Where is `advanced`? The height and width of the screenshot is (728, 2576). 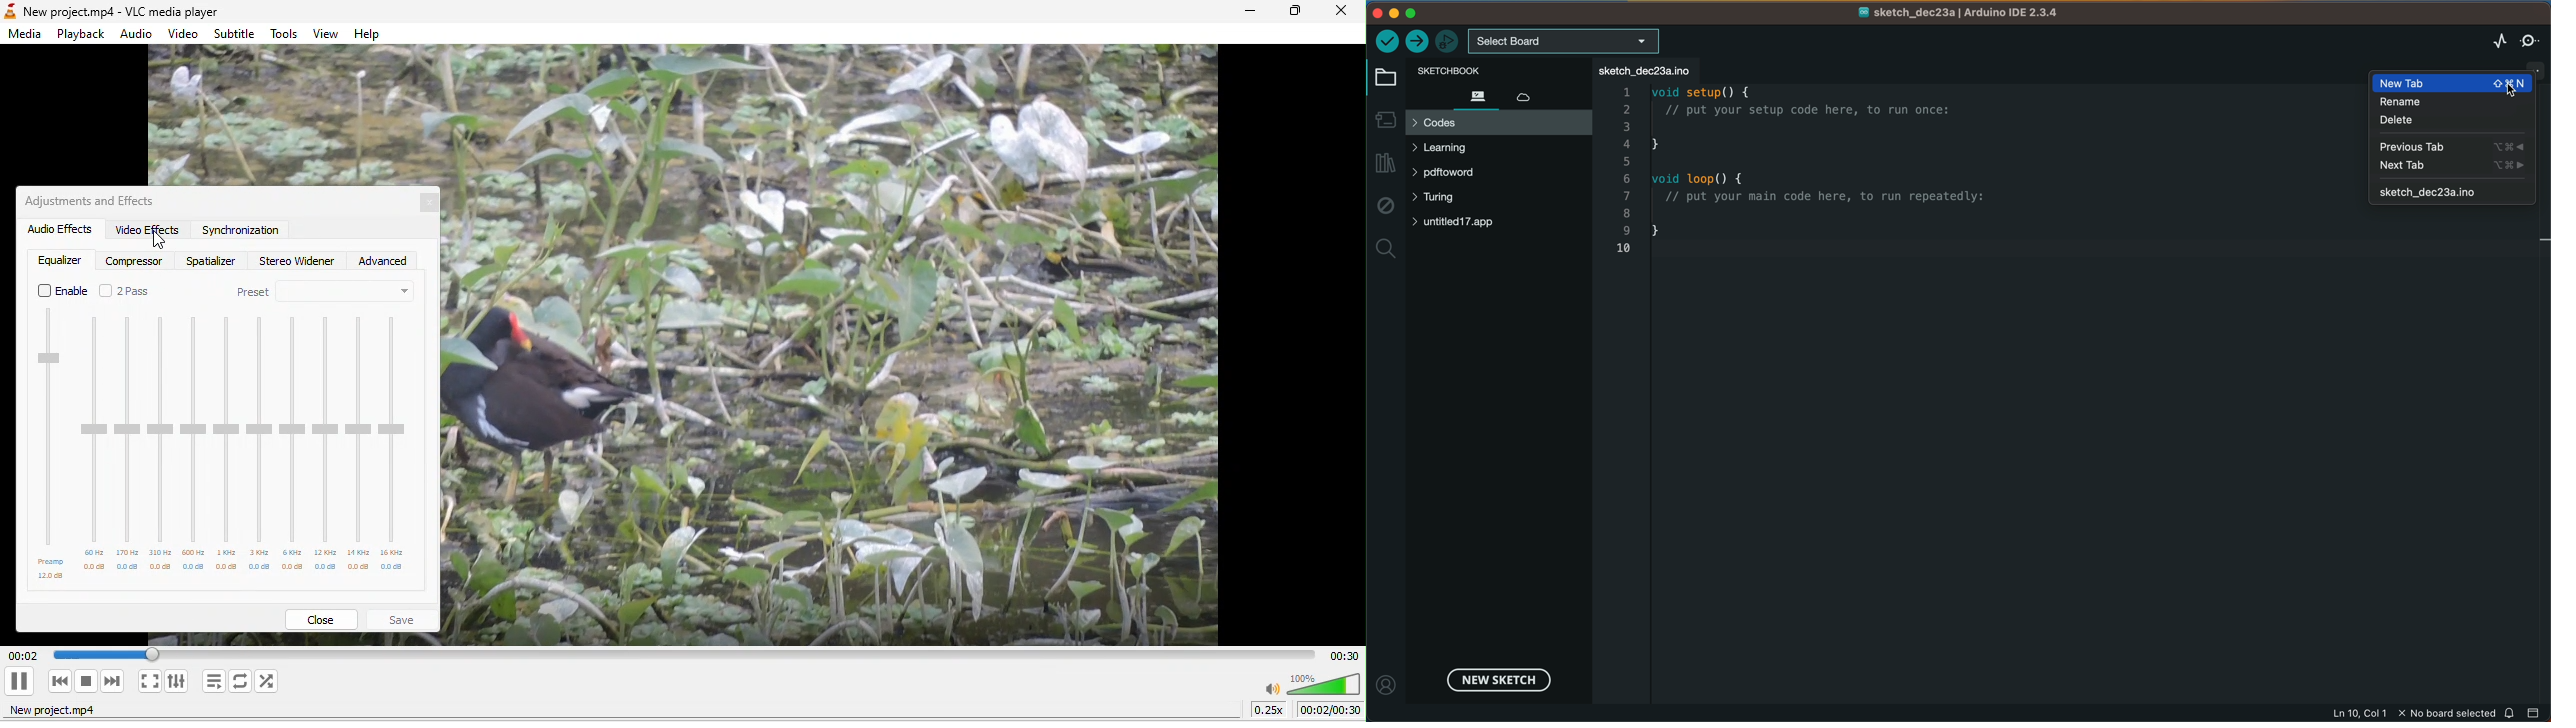
advanced is located at coordinates (386, 261).